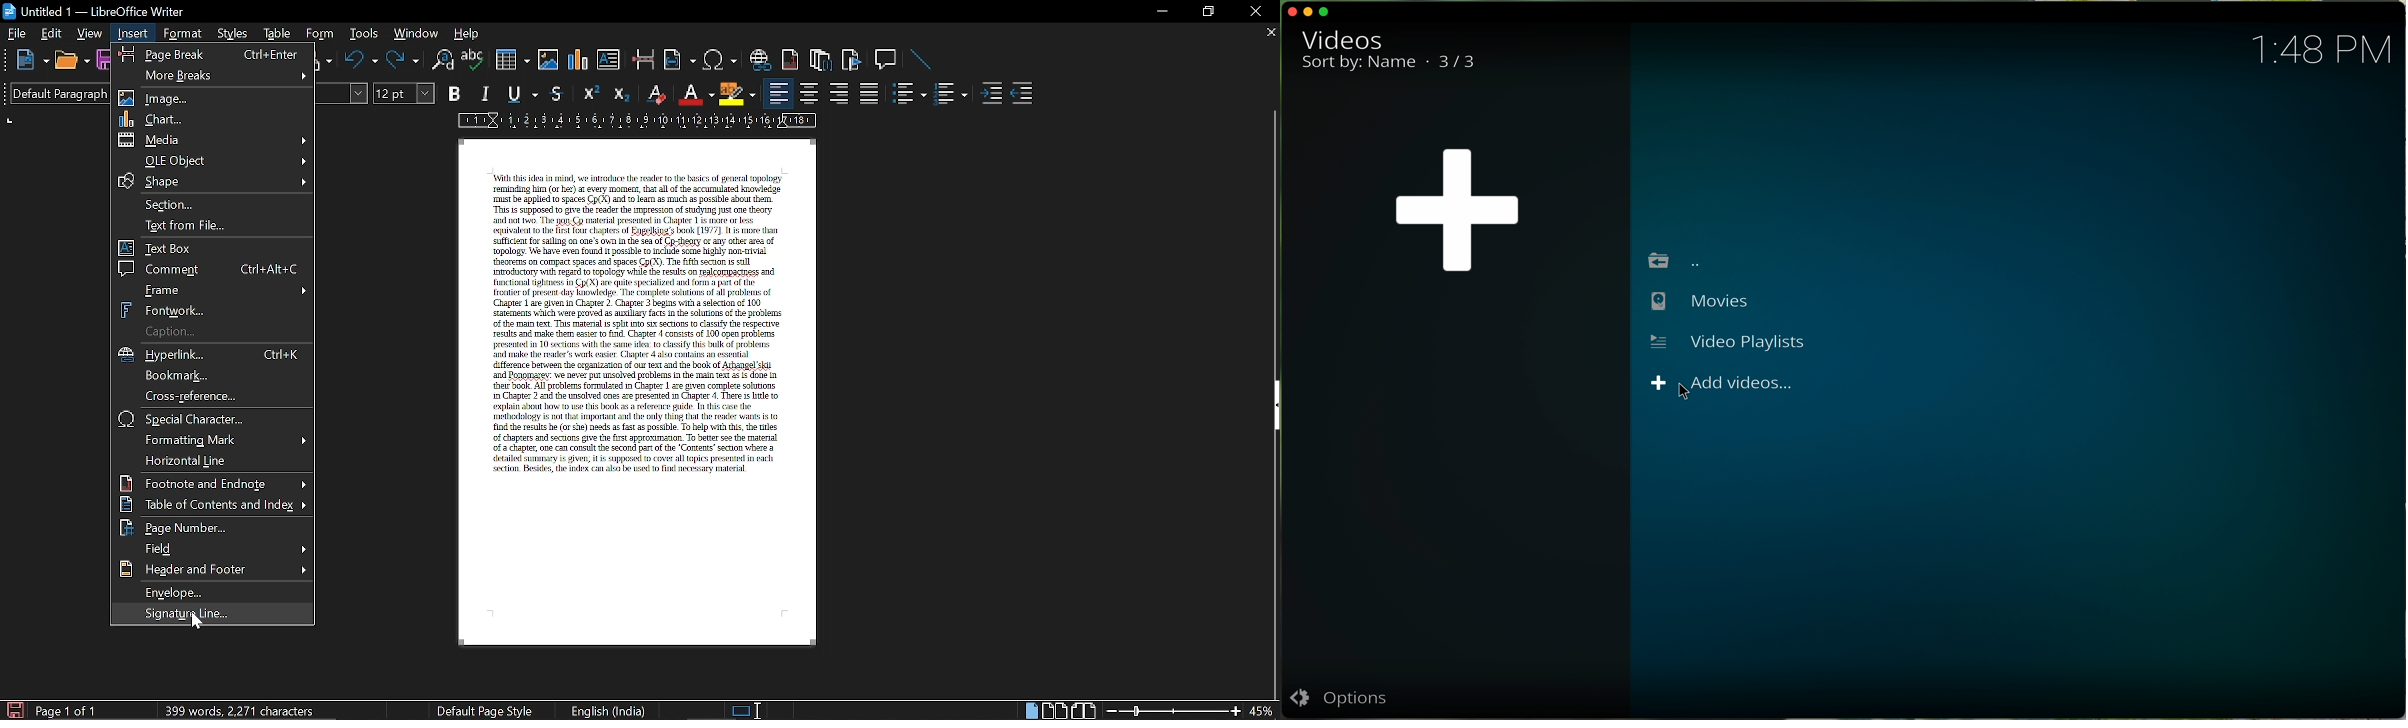 This screenshot has height=728, width=2408. Describe the element at coordinates (72, 60) in the screenshot. I see `open` at that location.